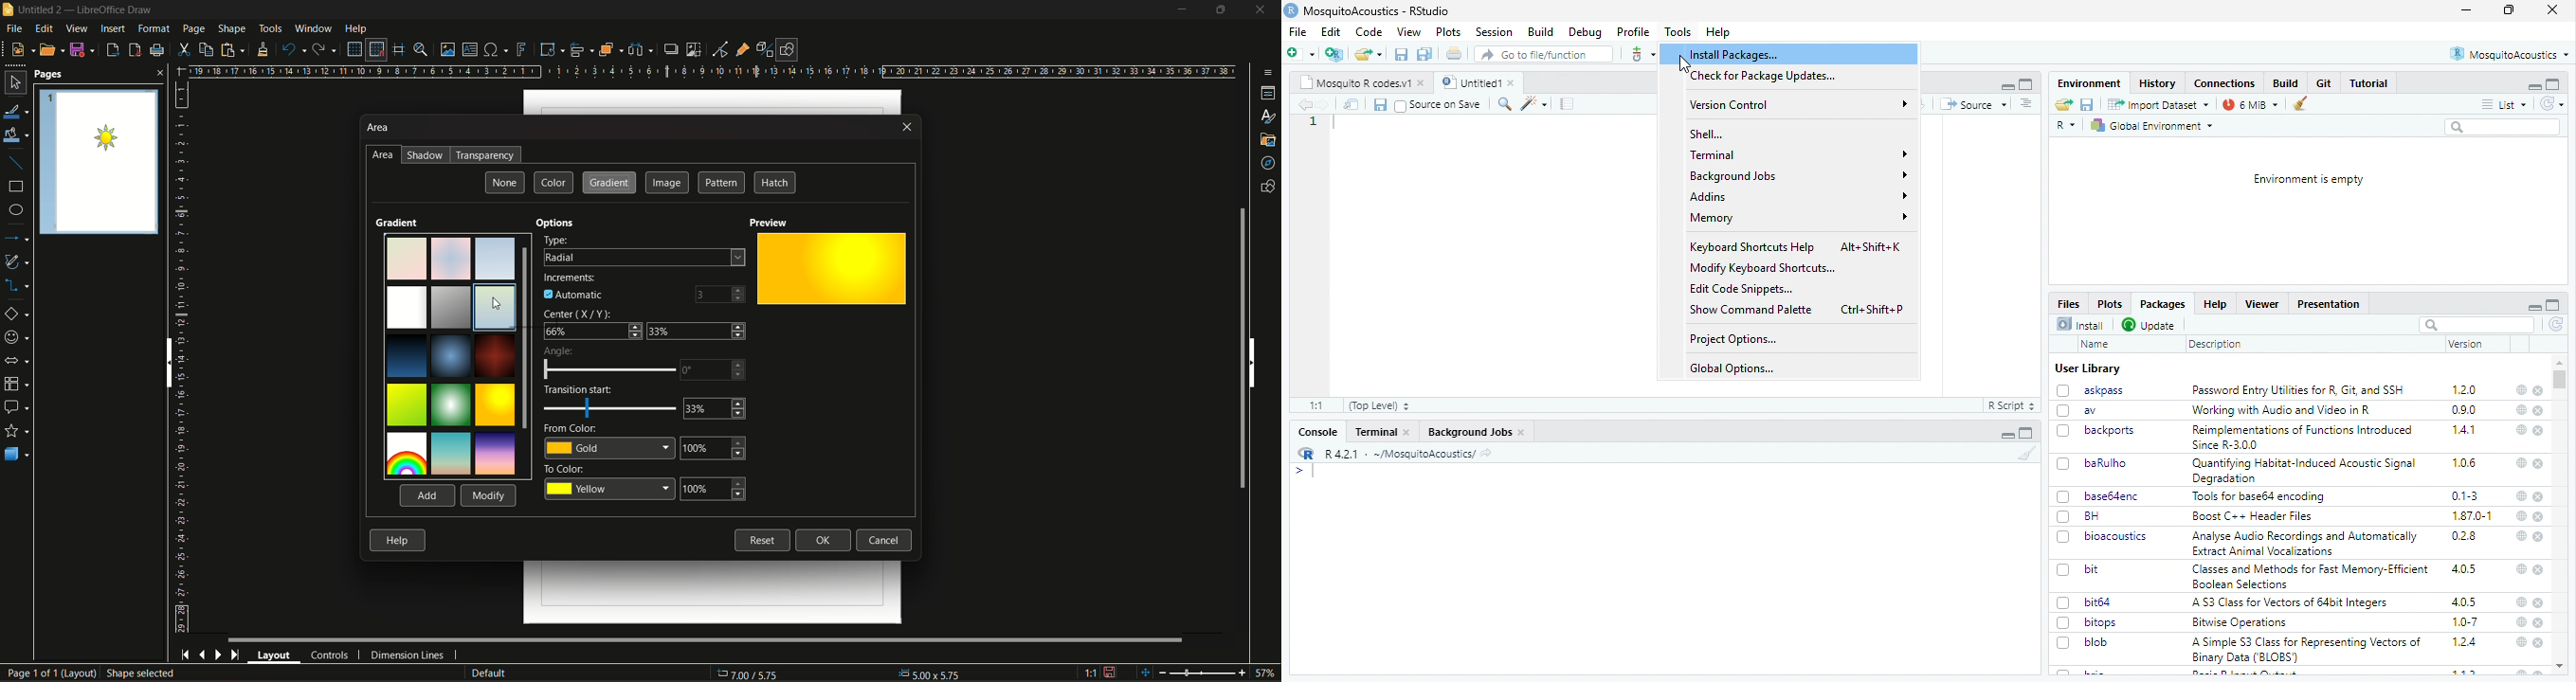  What do you see at coordinates (2064, 623) in the screenshot?
I see `checkbox` at bounding box center [2064, 623].